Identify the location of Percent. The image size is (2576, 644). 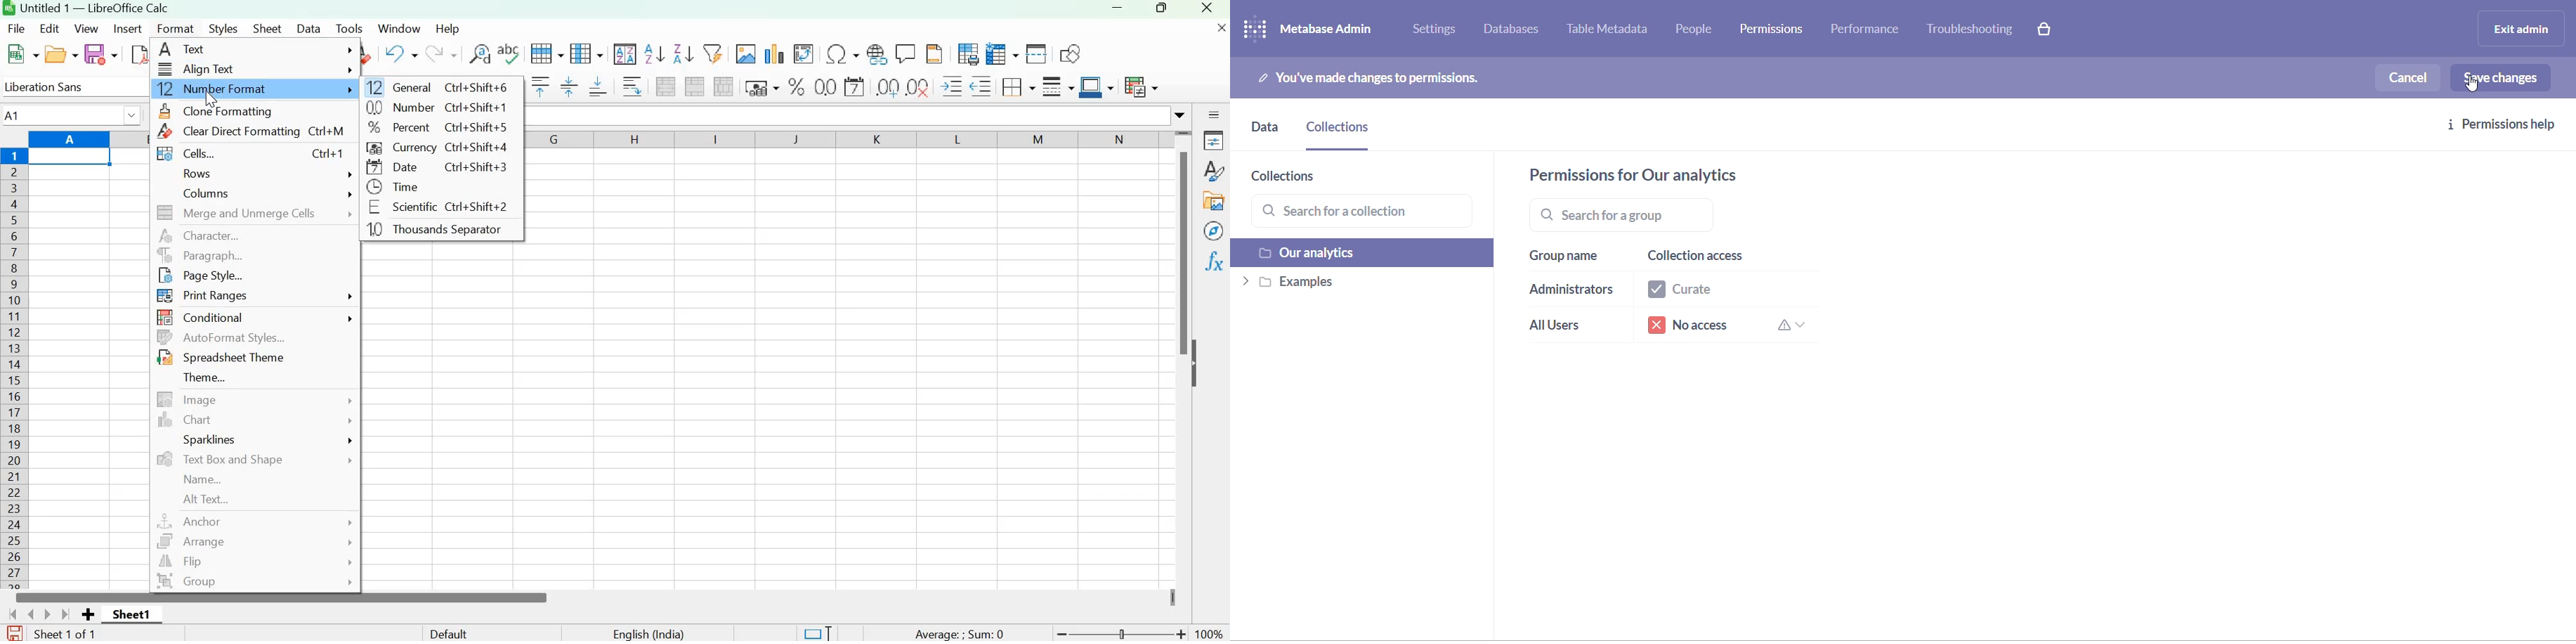
(440, 127).